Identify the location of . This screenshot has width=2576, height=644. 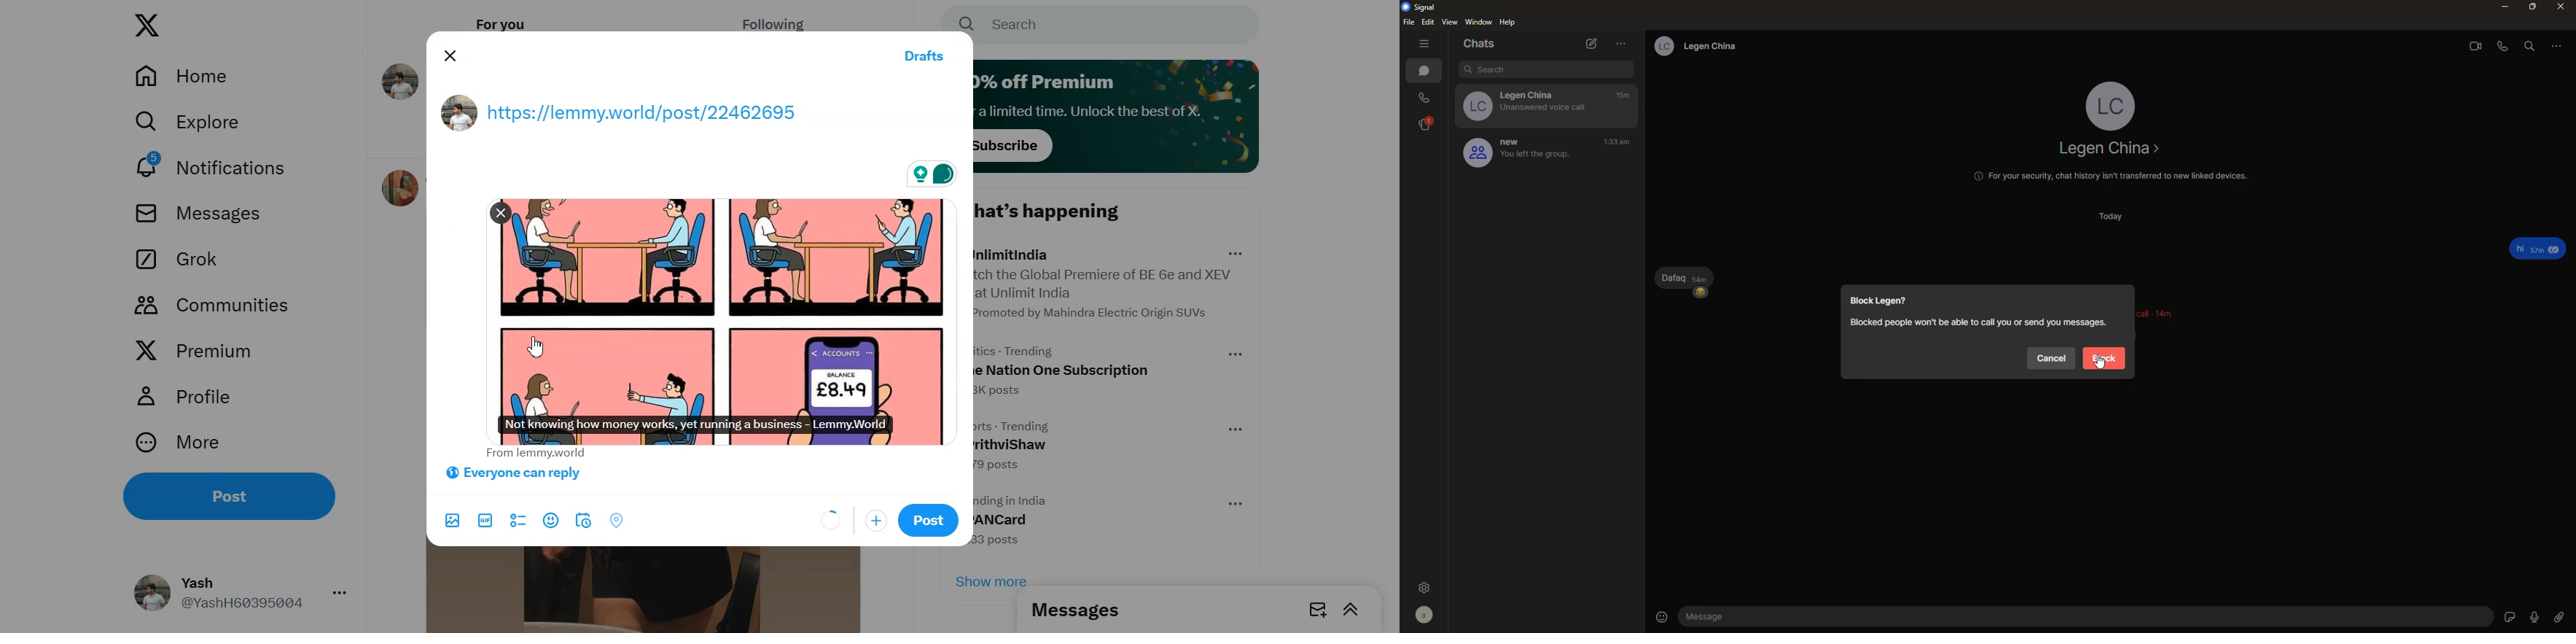
(381, 816).